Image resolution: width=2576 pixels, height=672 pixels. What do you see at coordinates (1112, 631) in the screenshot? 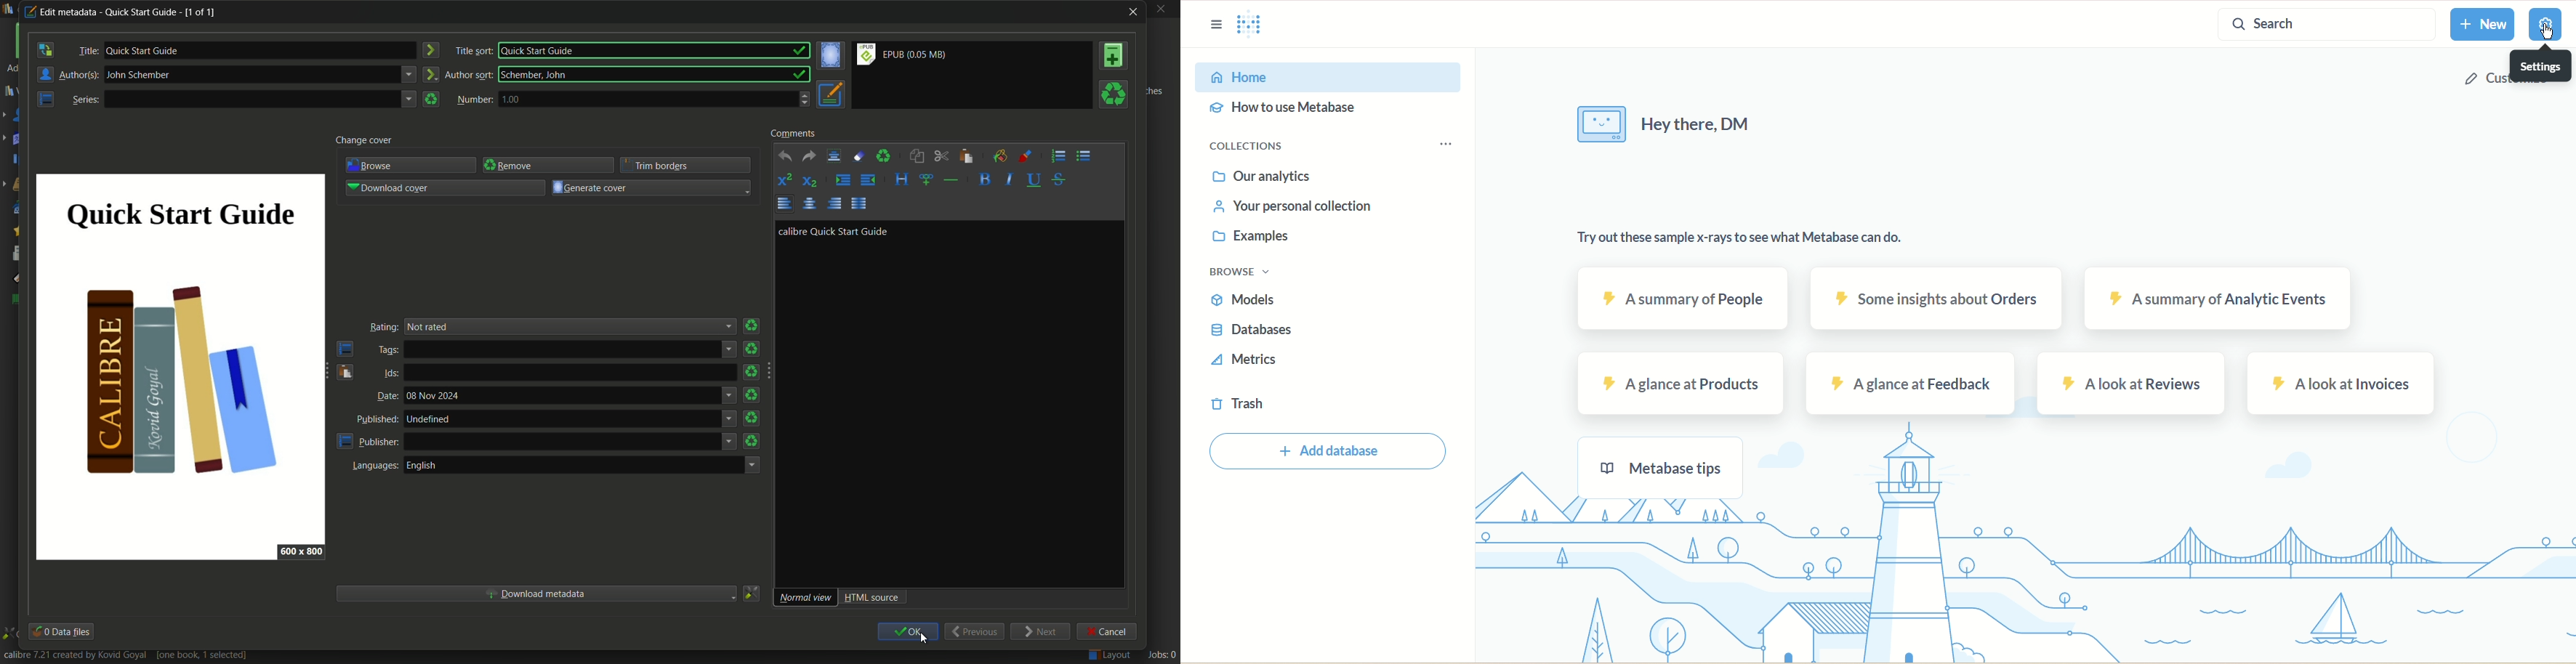
I see `cancel` at bounding box center [1112, 631].